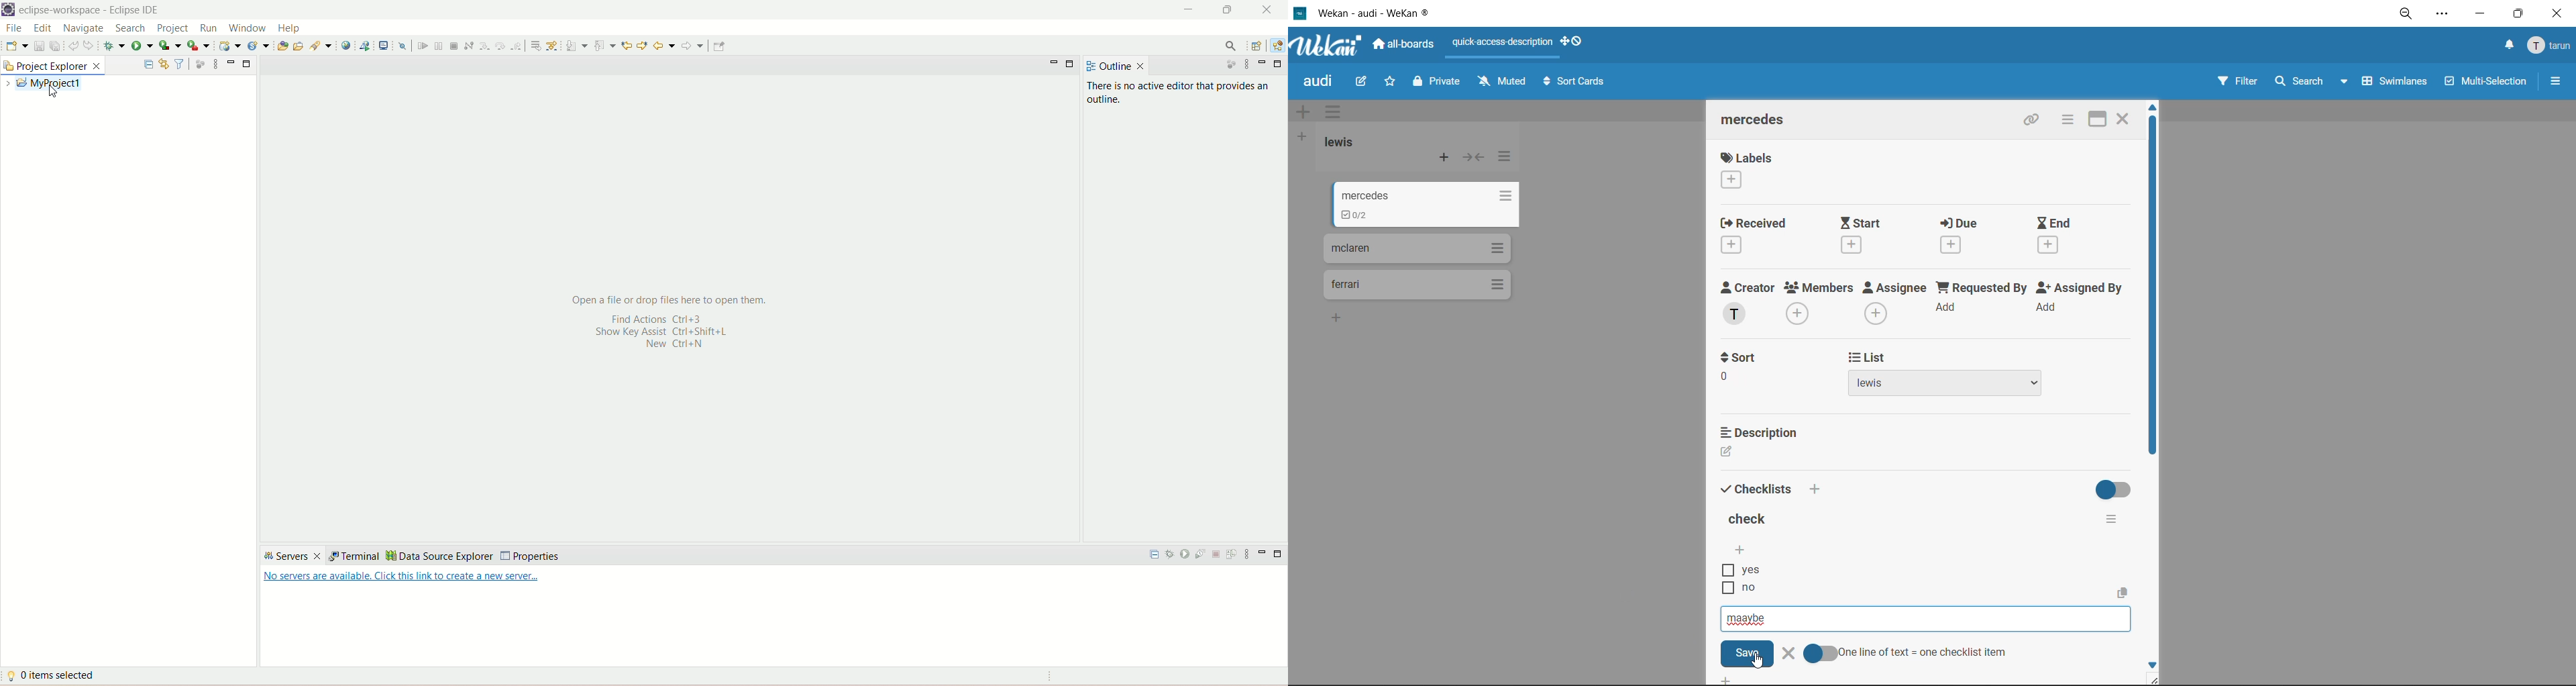 This screenshot has height=700, width=2576. Describe the element at coordinates (2116, 488) in the screenshot. I see `hide completed checklists` at that location.